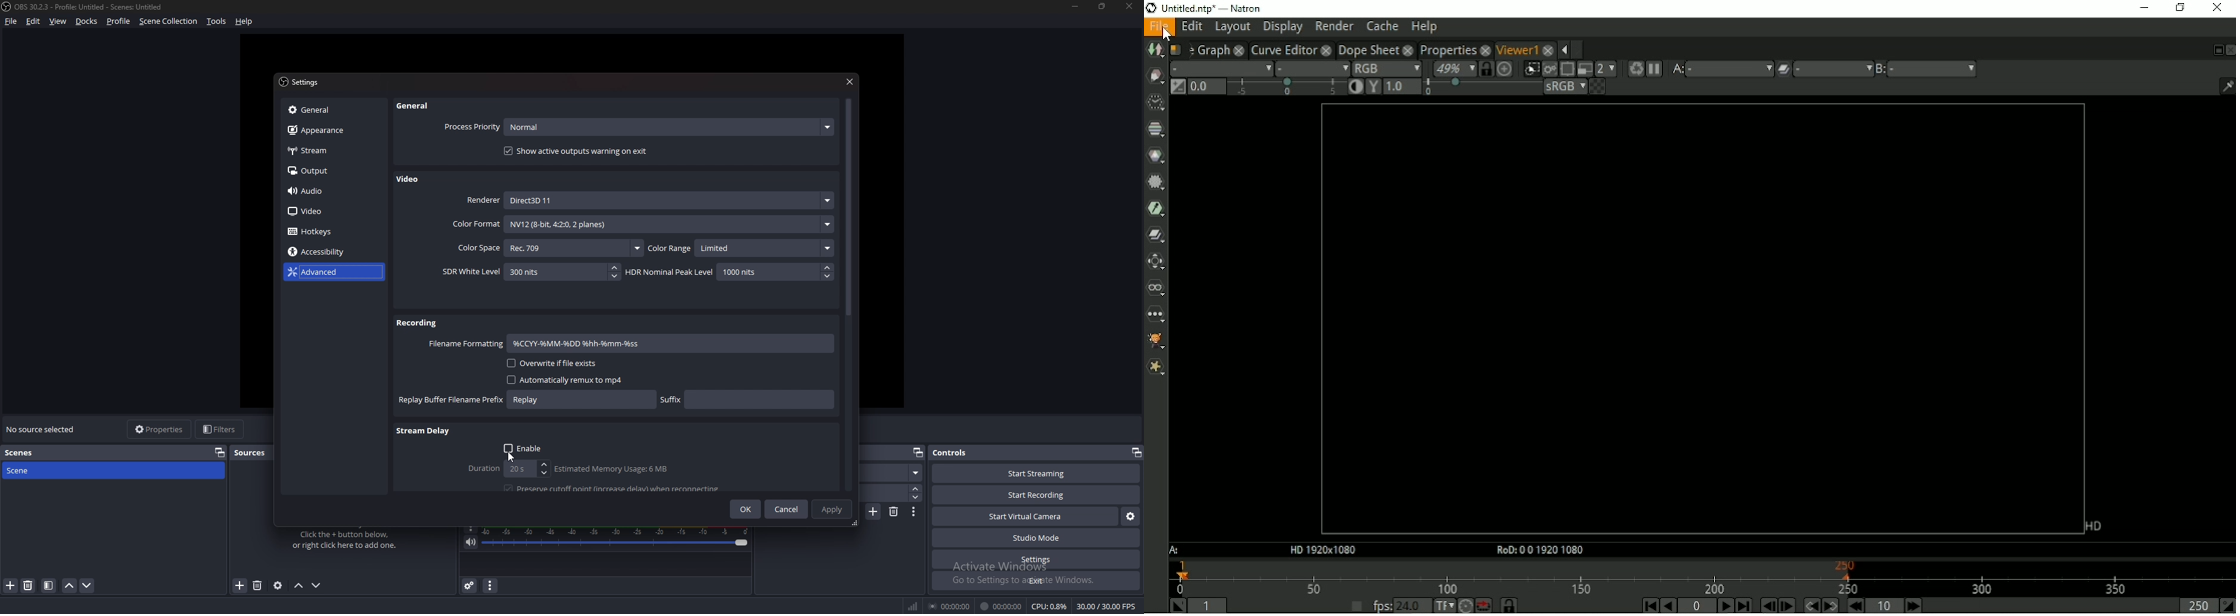  I want to click on ok, so click(748, 508).